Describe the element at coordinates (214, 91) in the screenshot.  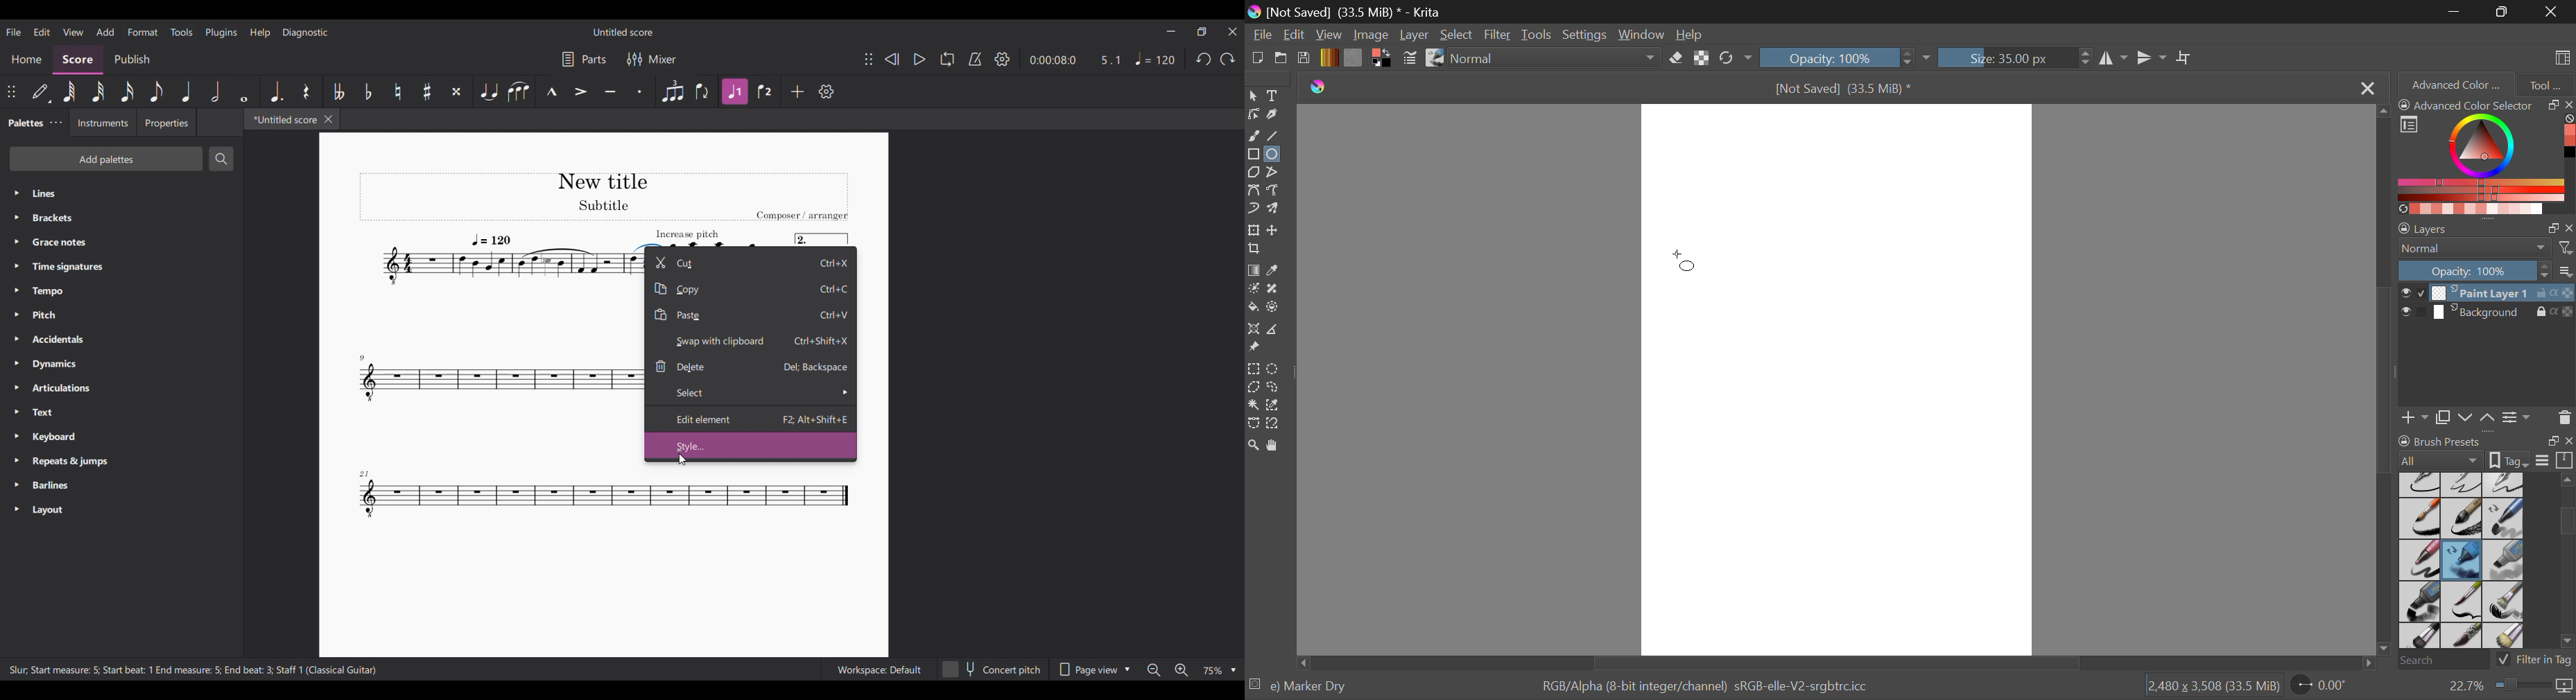
I see `Half note` at that location.